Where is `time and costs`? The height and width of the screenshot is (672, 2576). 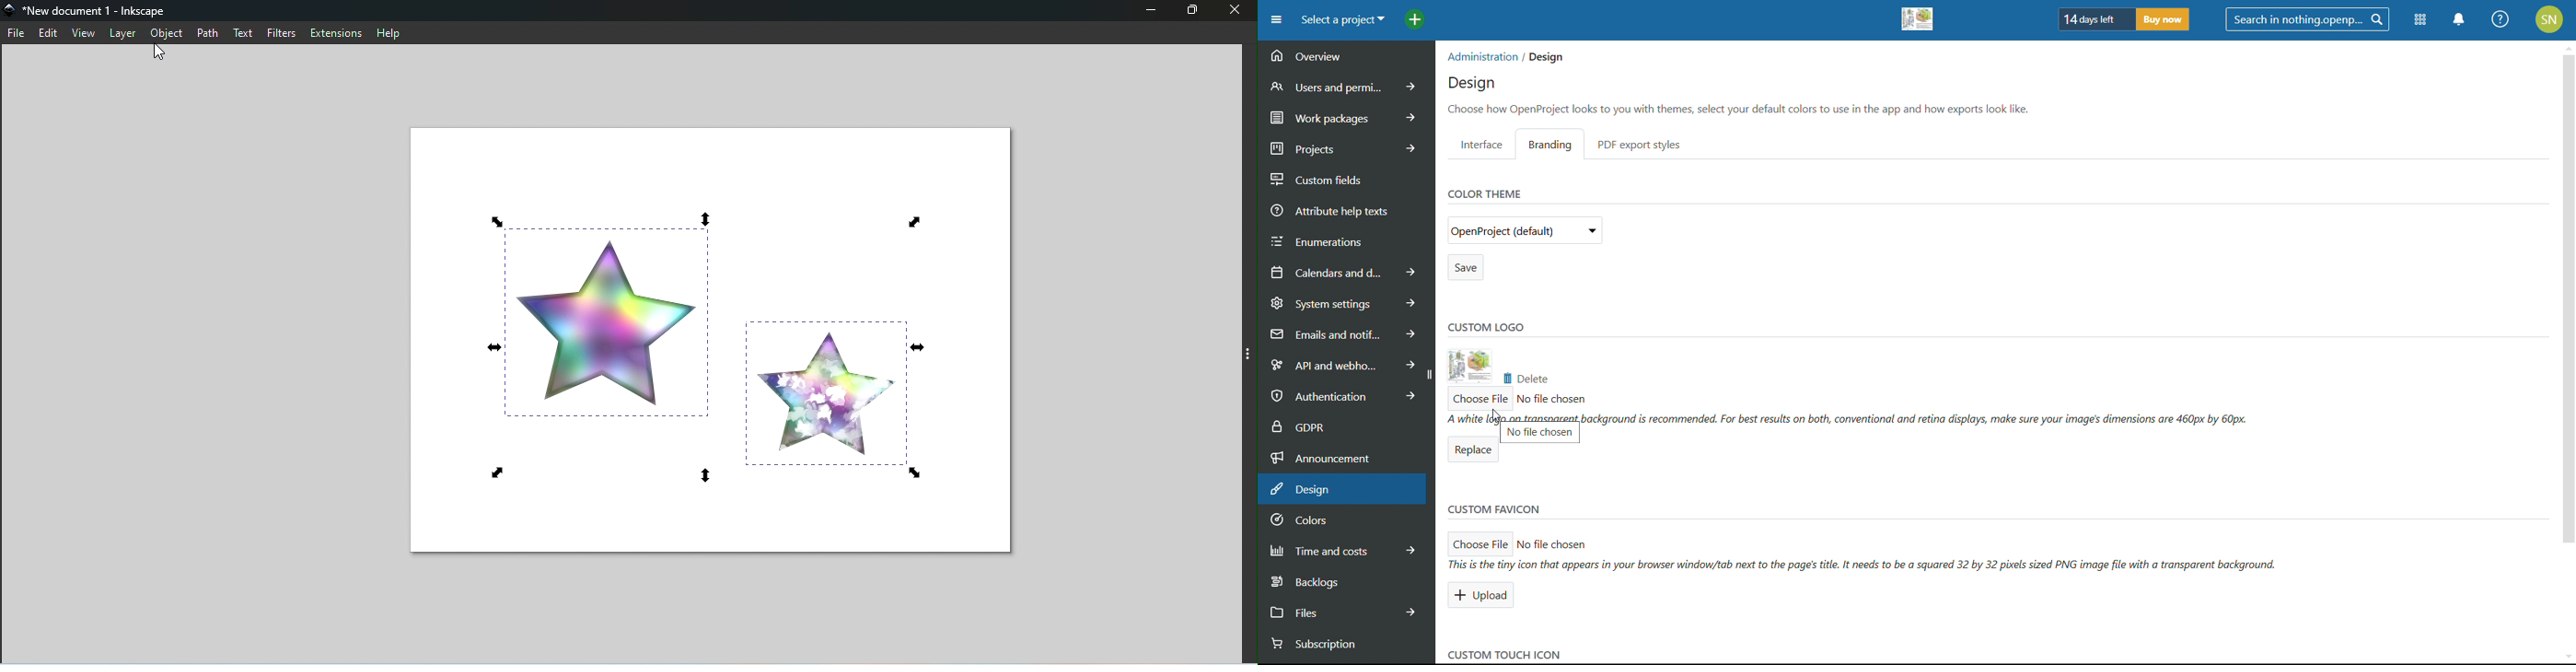 time and costs is located at coordinates (1344, 549).